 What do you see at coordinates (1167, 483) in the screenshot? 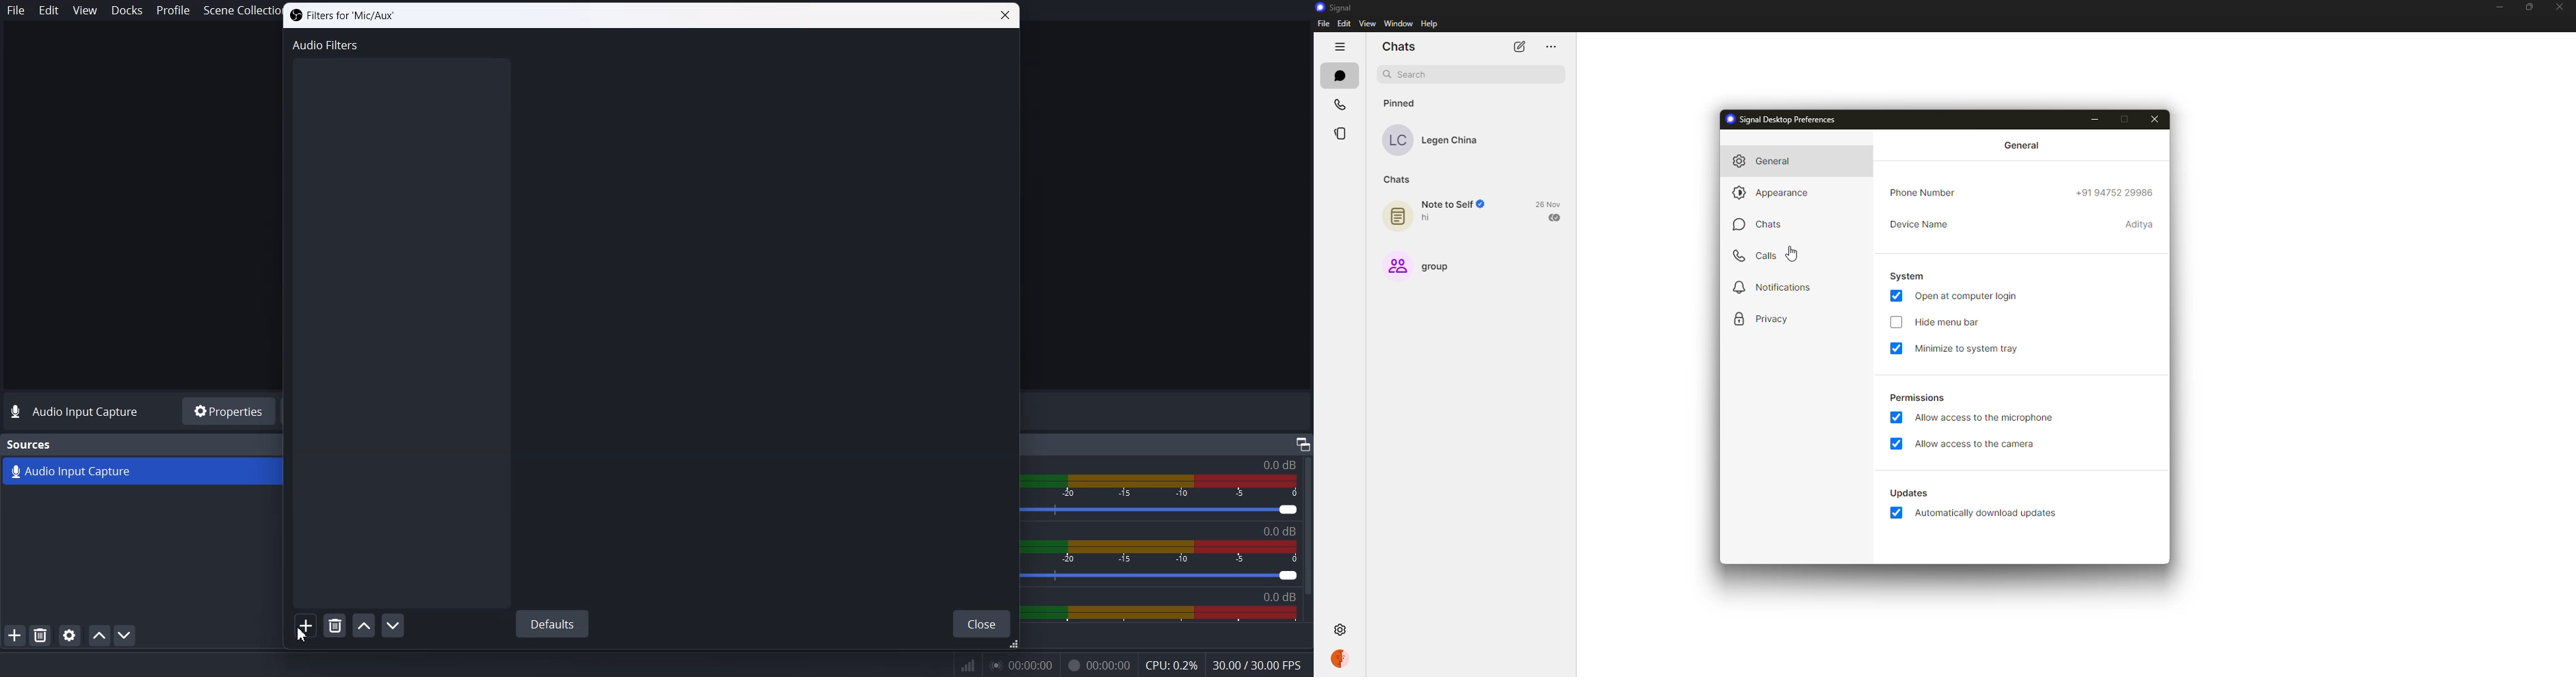
I see `Volume Indicator` at bounding box center [1167, 483].